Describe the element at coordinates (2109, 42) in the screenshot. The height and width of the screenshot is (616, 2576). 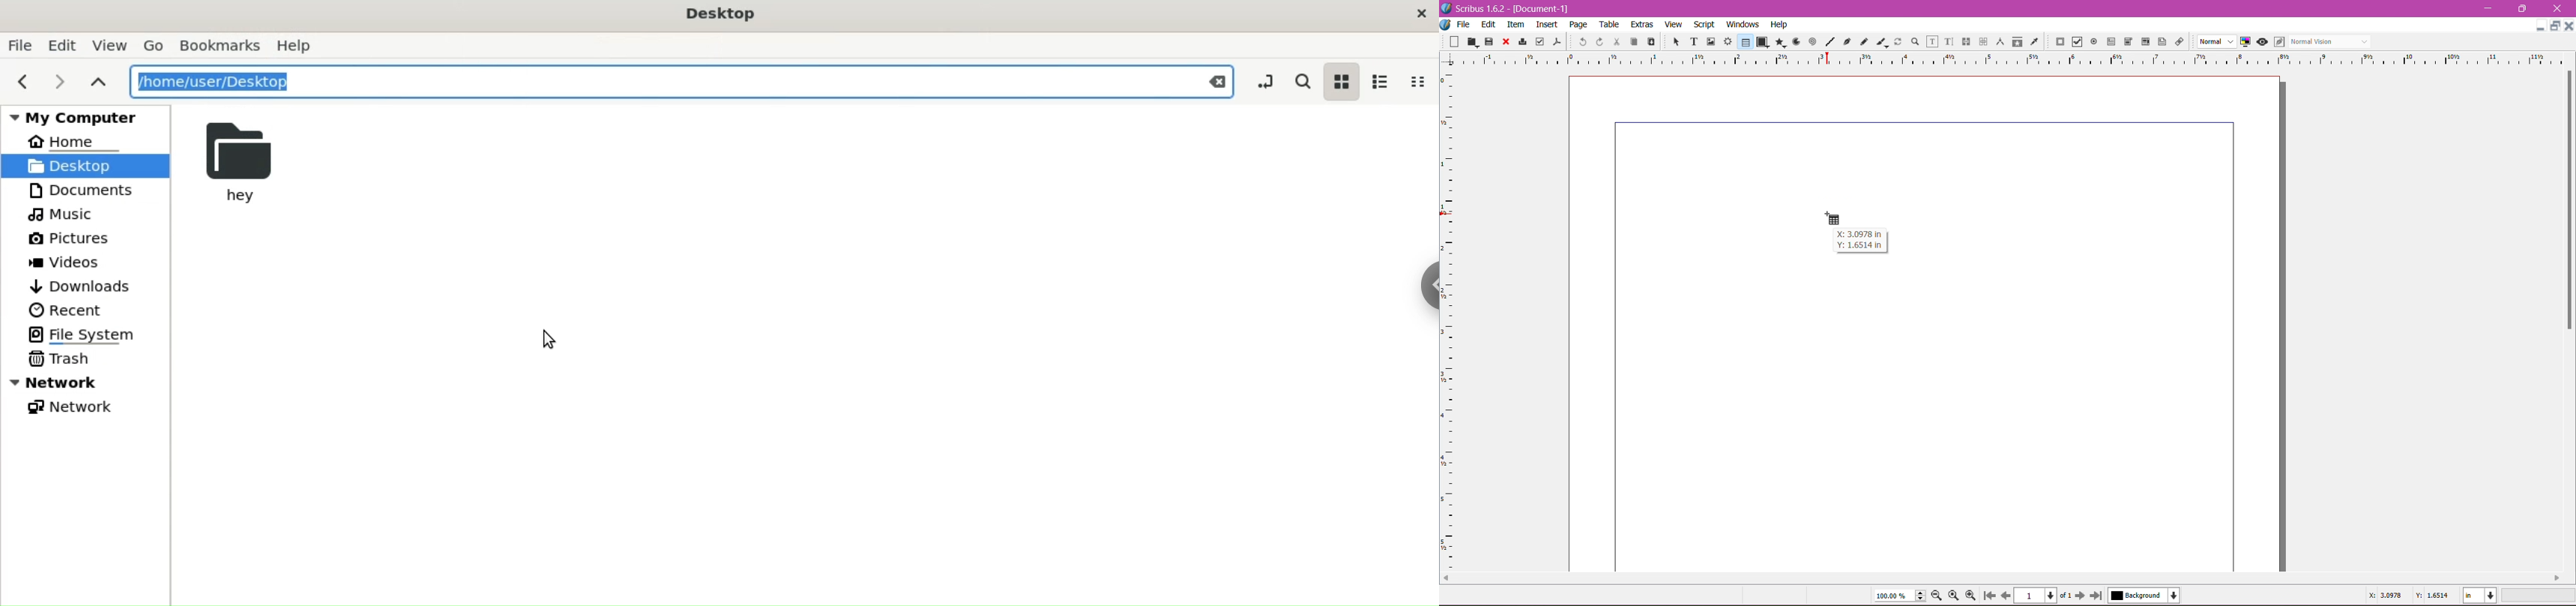
I see `PDF Text Fields` at that location.